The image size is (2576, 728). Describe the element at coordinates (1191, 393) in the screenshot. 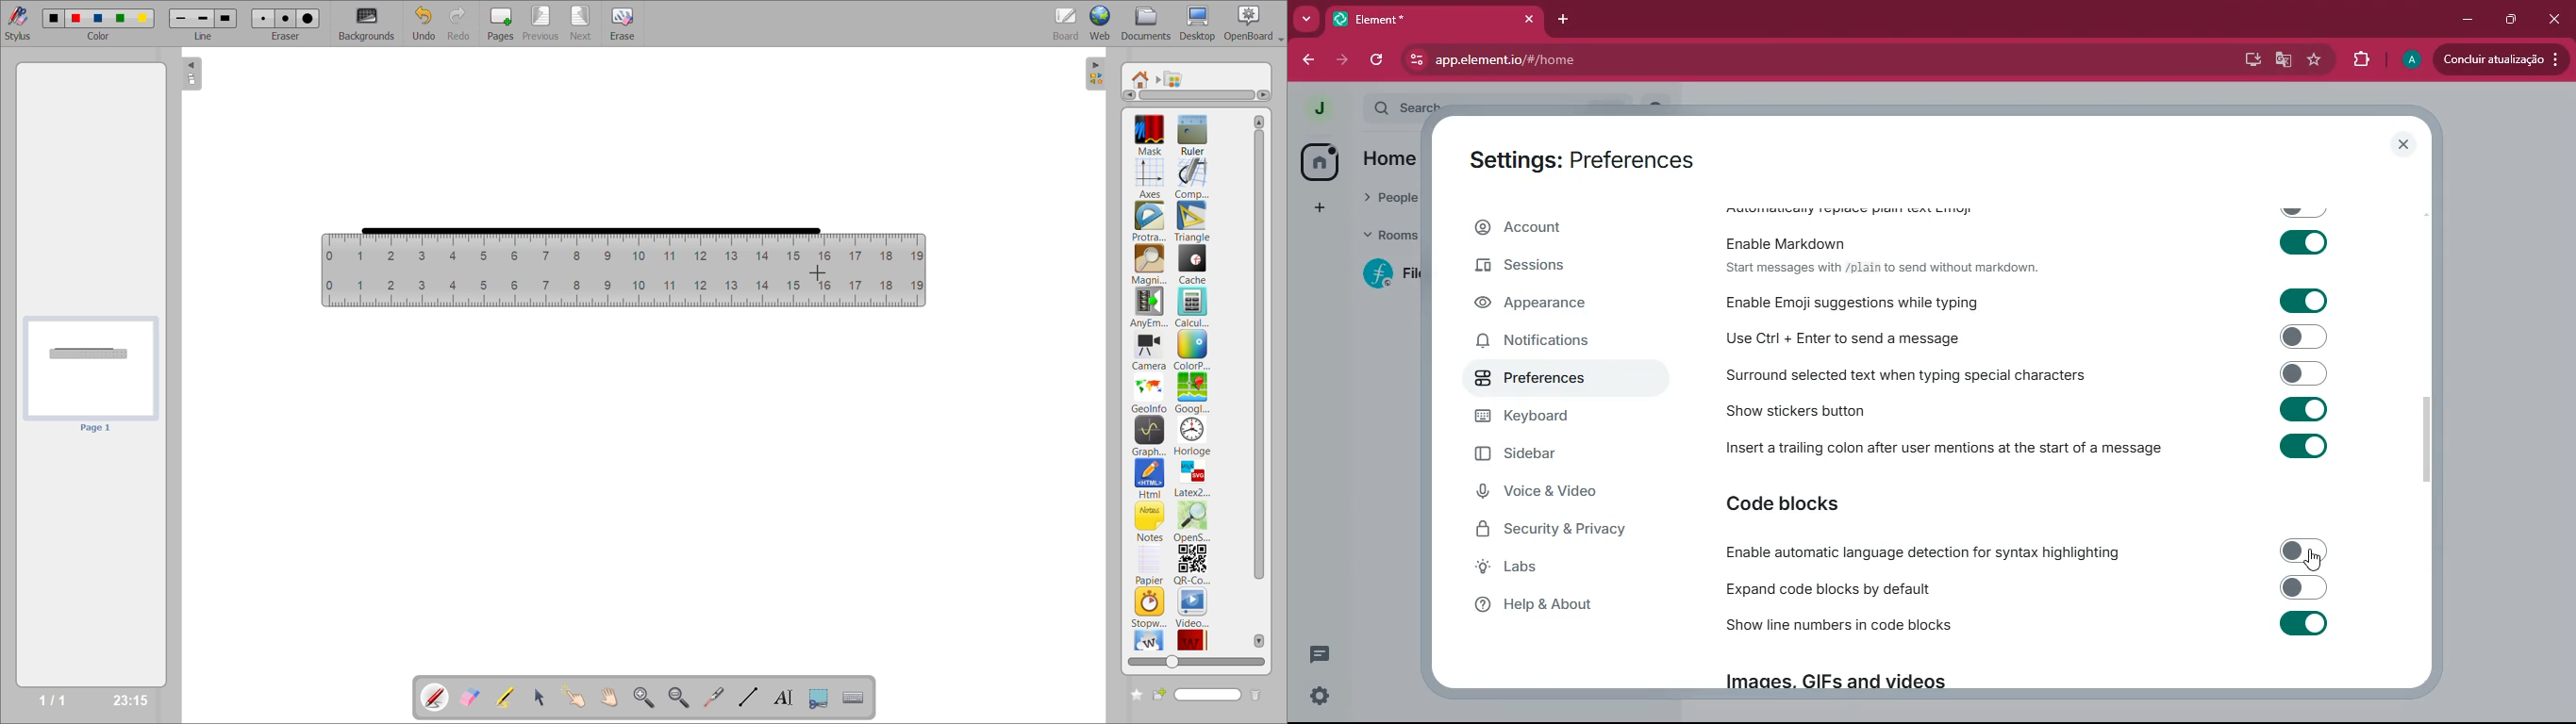

I see `googlemaps` at that location.